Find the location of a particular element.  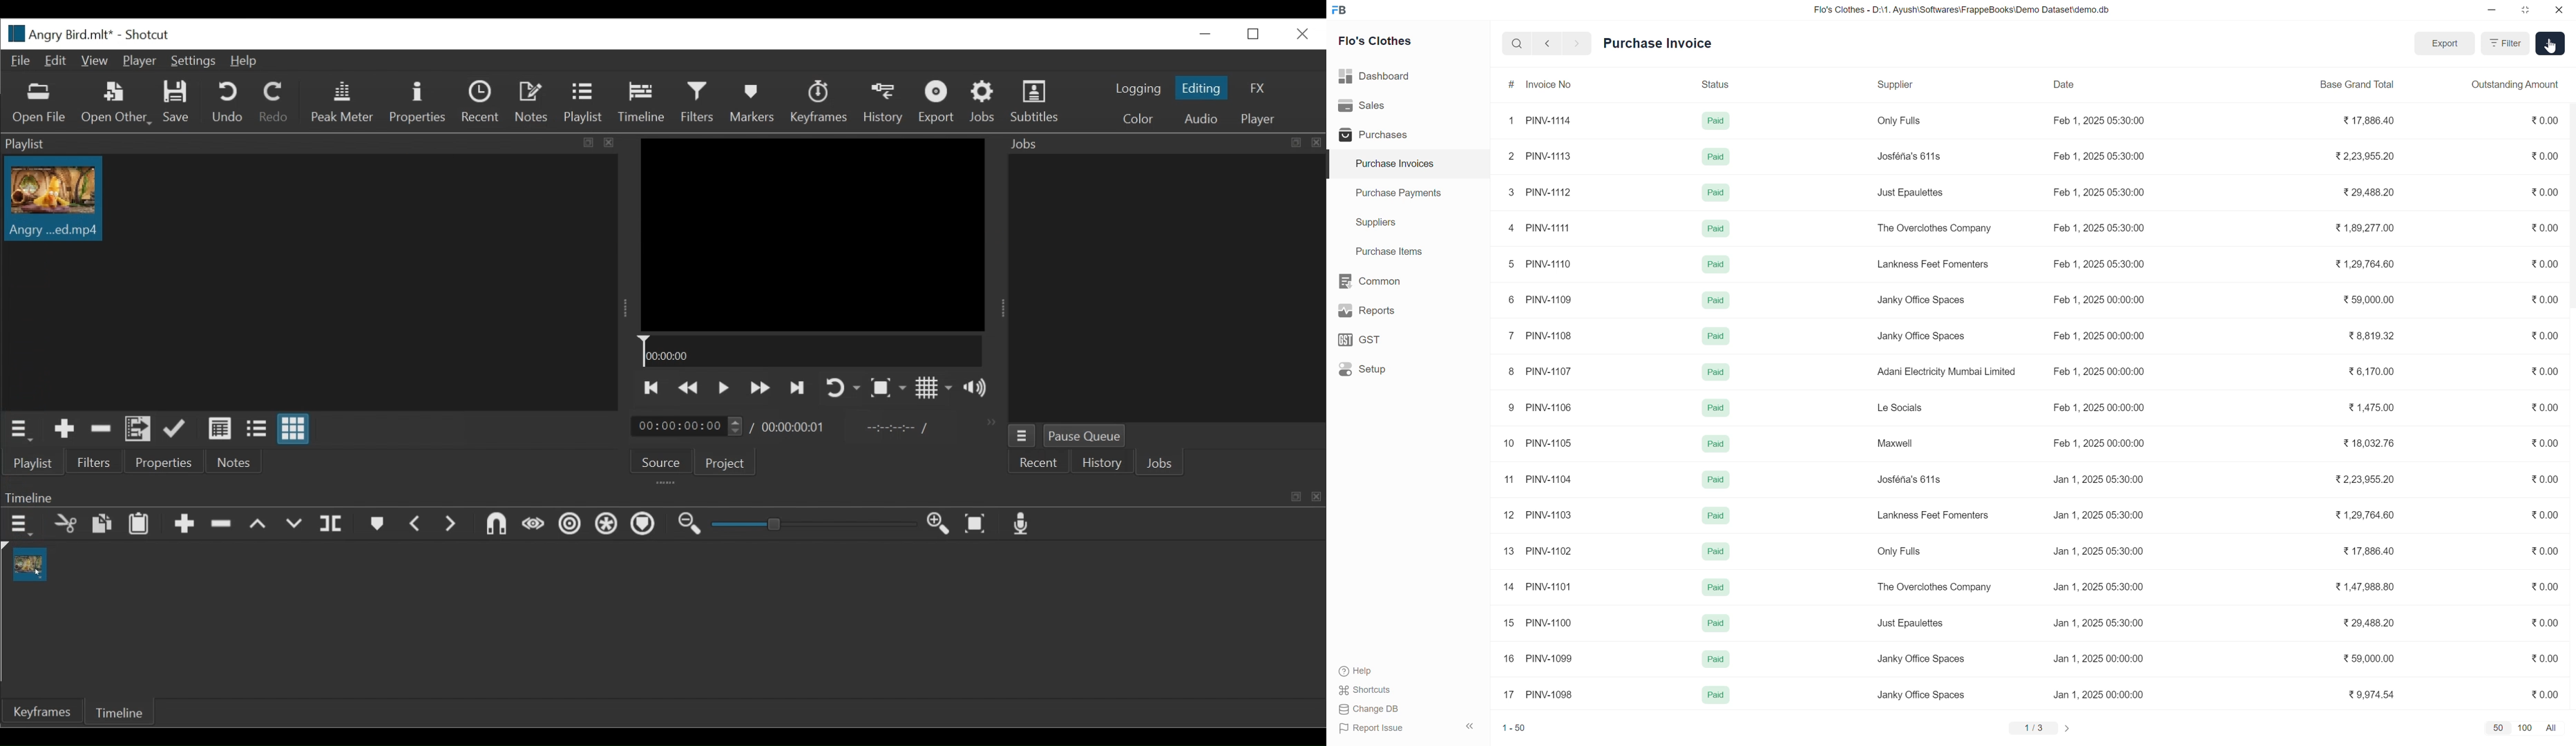

4 PINV-1111 is located at coordinates (1540, 228).